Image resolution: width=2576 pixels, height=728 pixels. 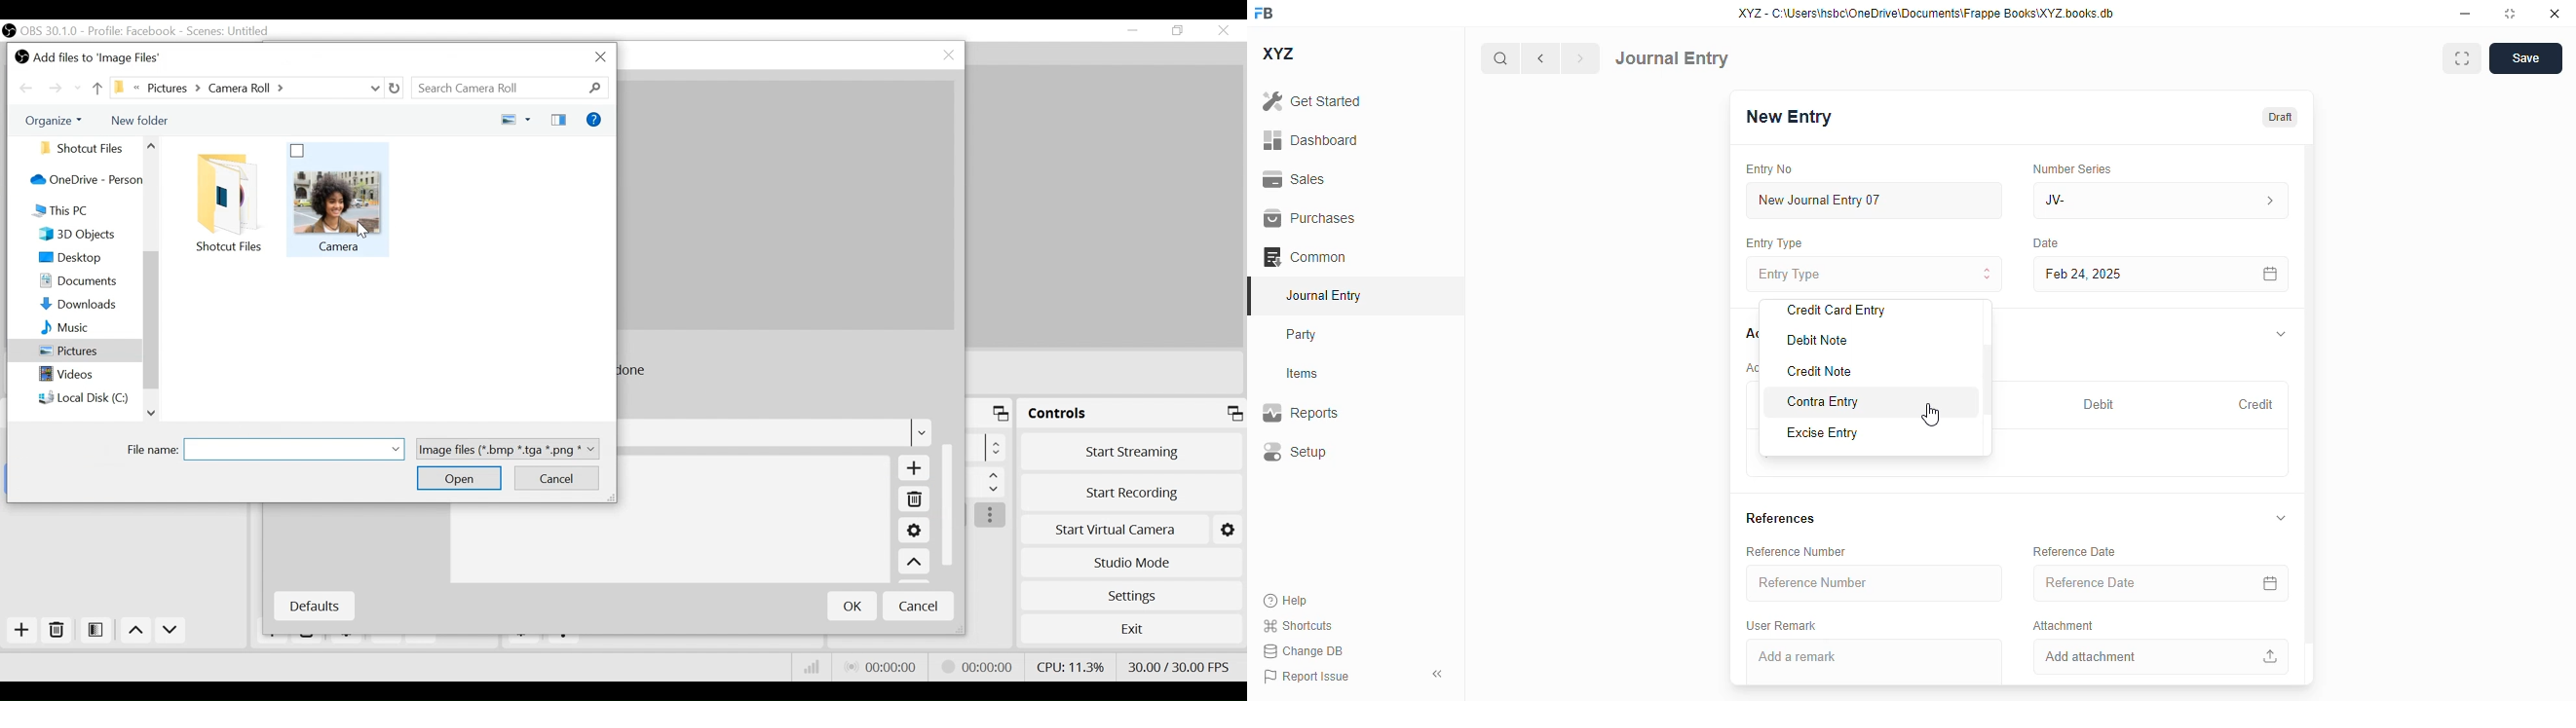 What do you see at coordinates (1294, 179) in the screenshot?
I see `sales` at bounding box center [1294, 179].